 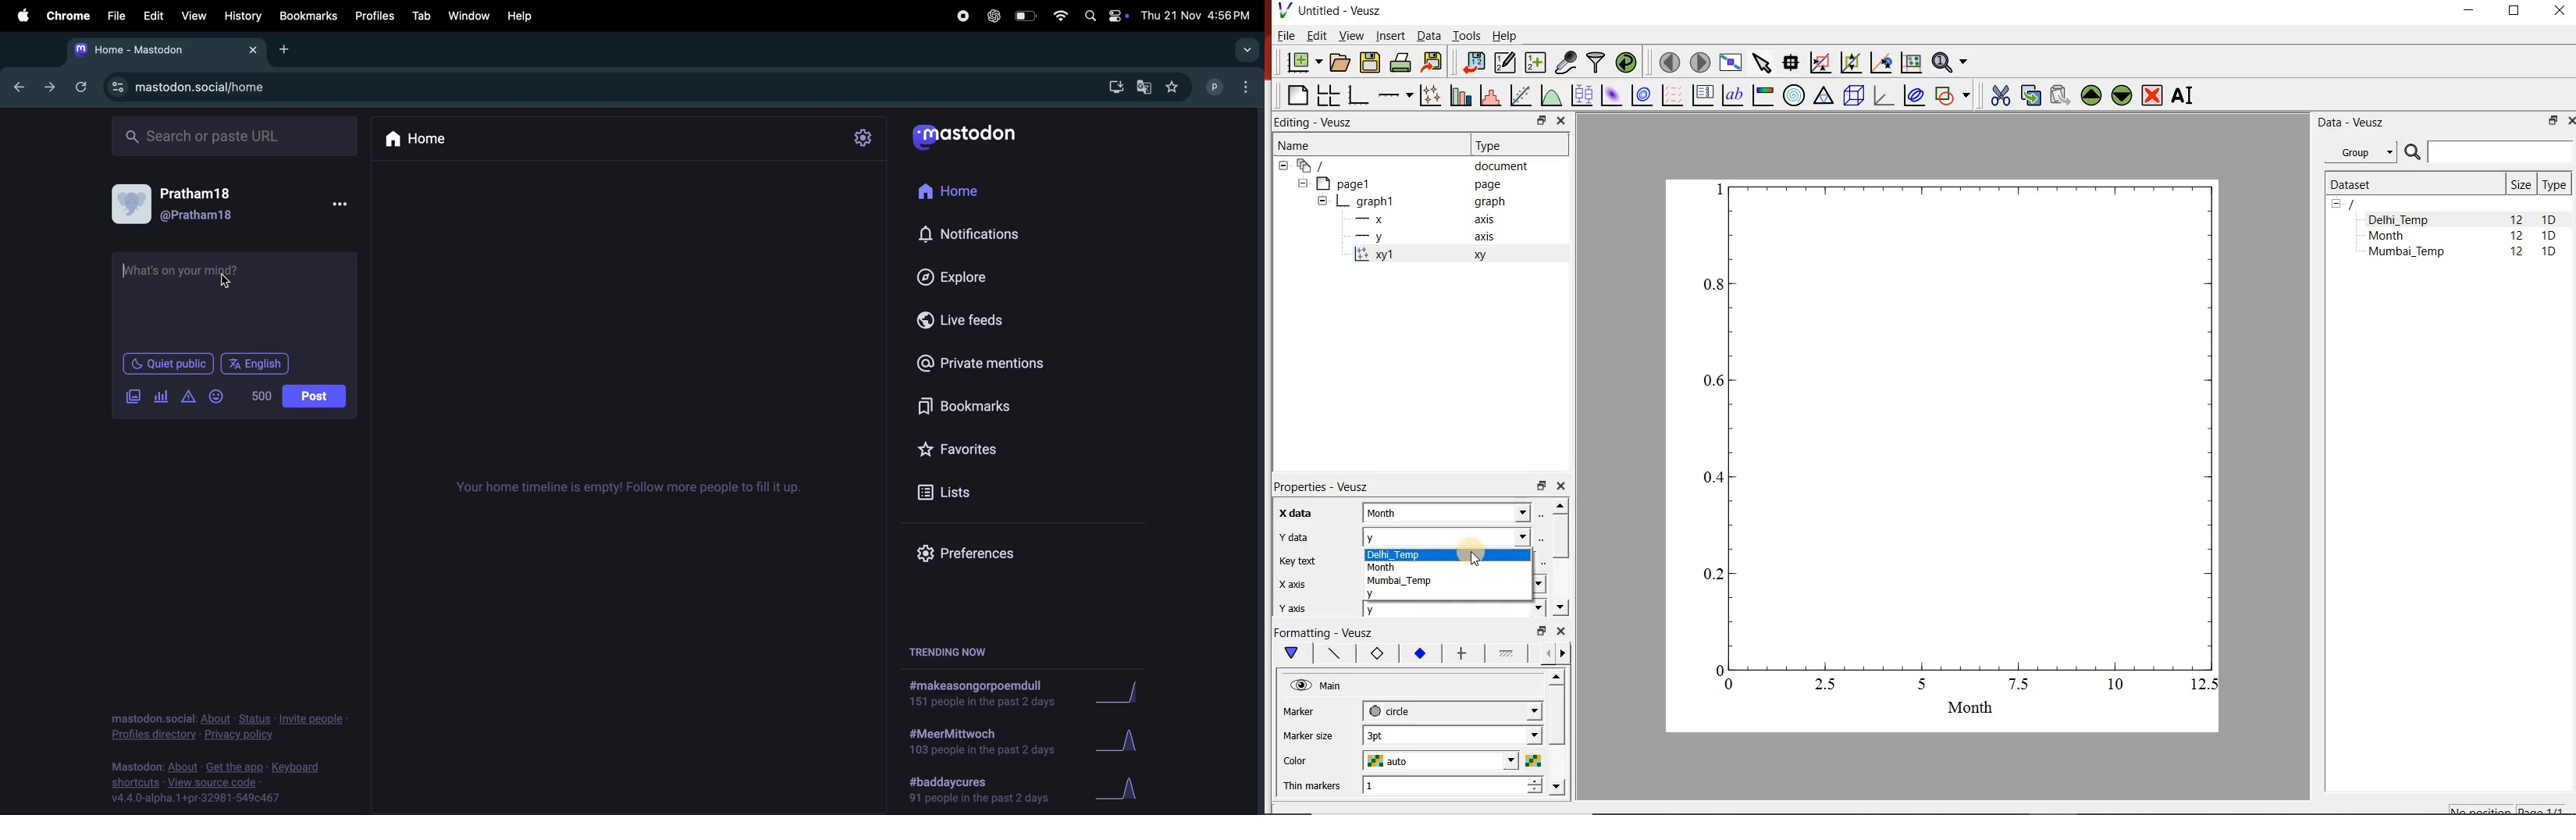 I want to click on select items from the graph or scroll, so click(x=1763, y=63).